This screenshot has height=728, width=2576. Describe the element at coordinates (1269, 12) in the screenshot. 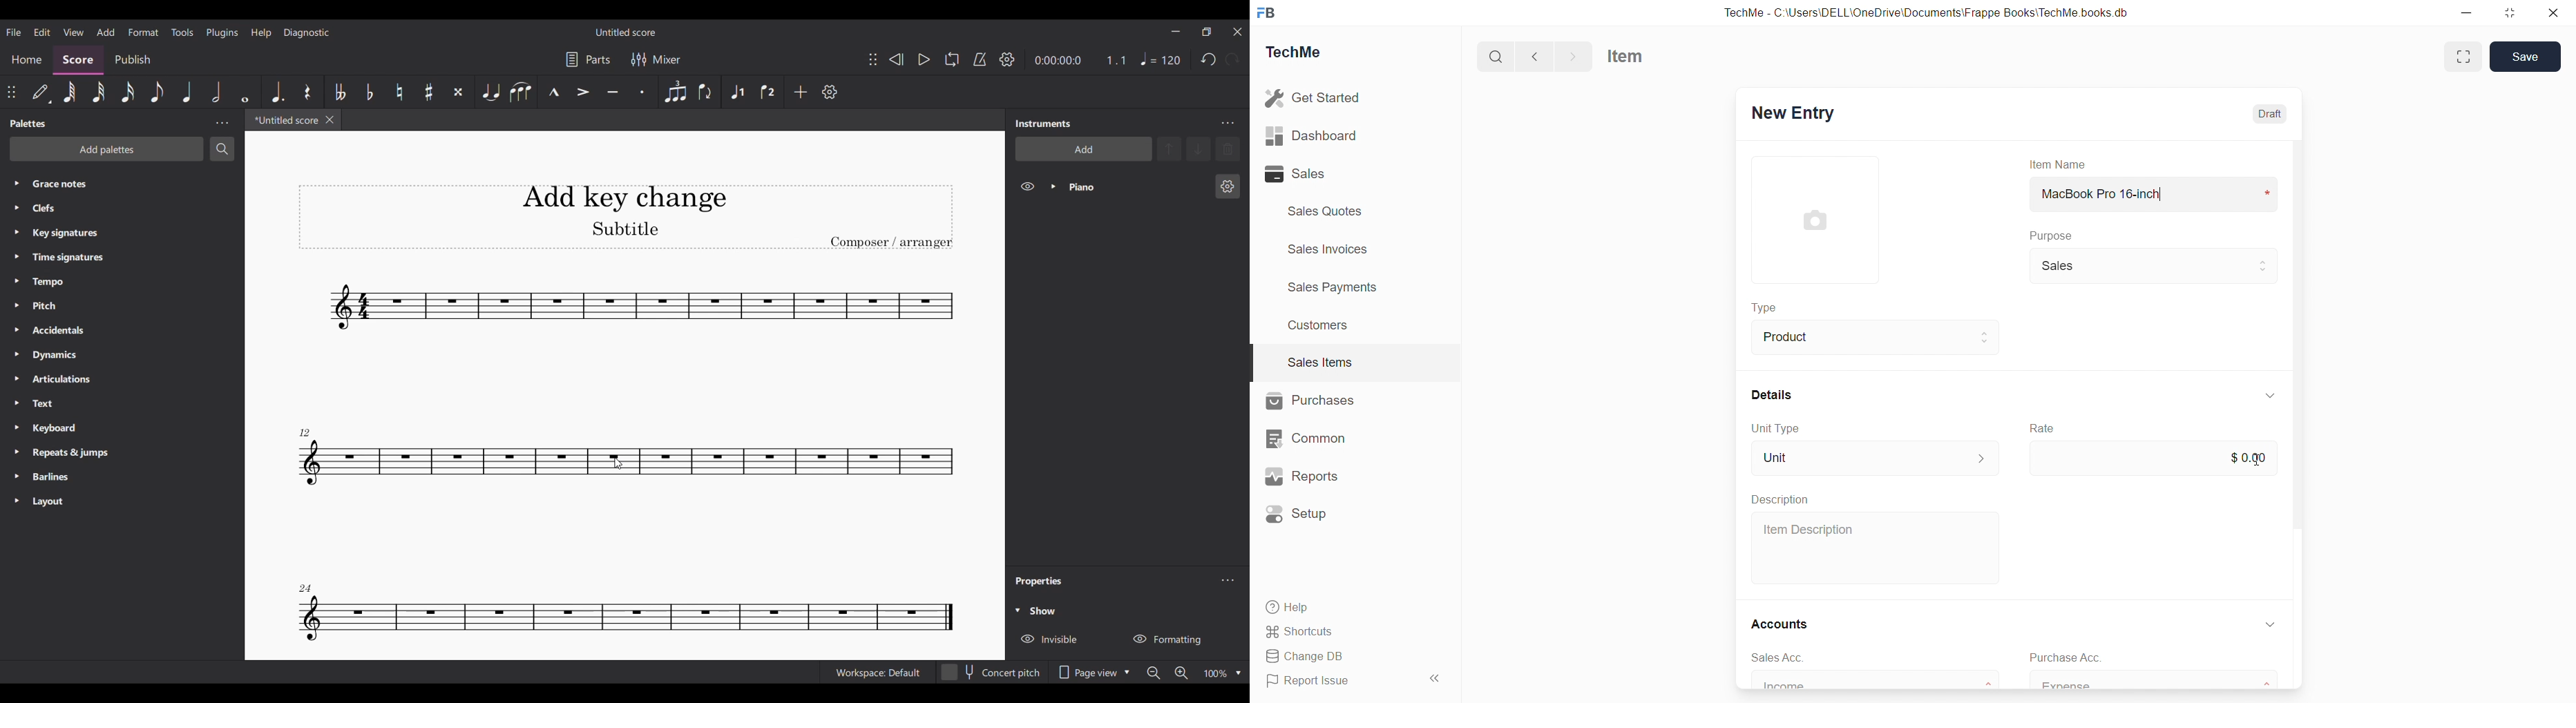

I see `FB` at that location.